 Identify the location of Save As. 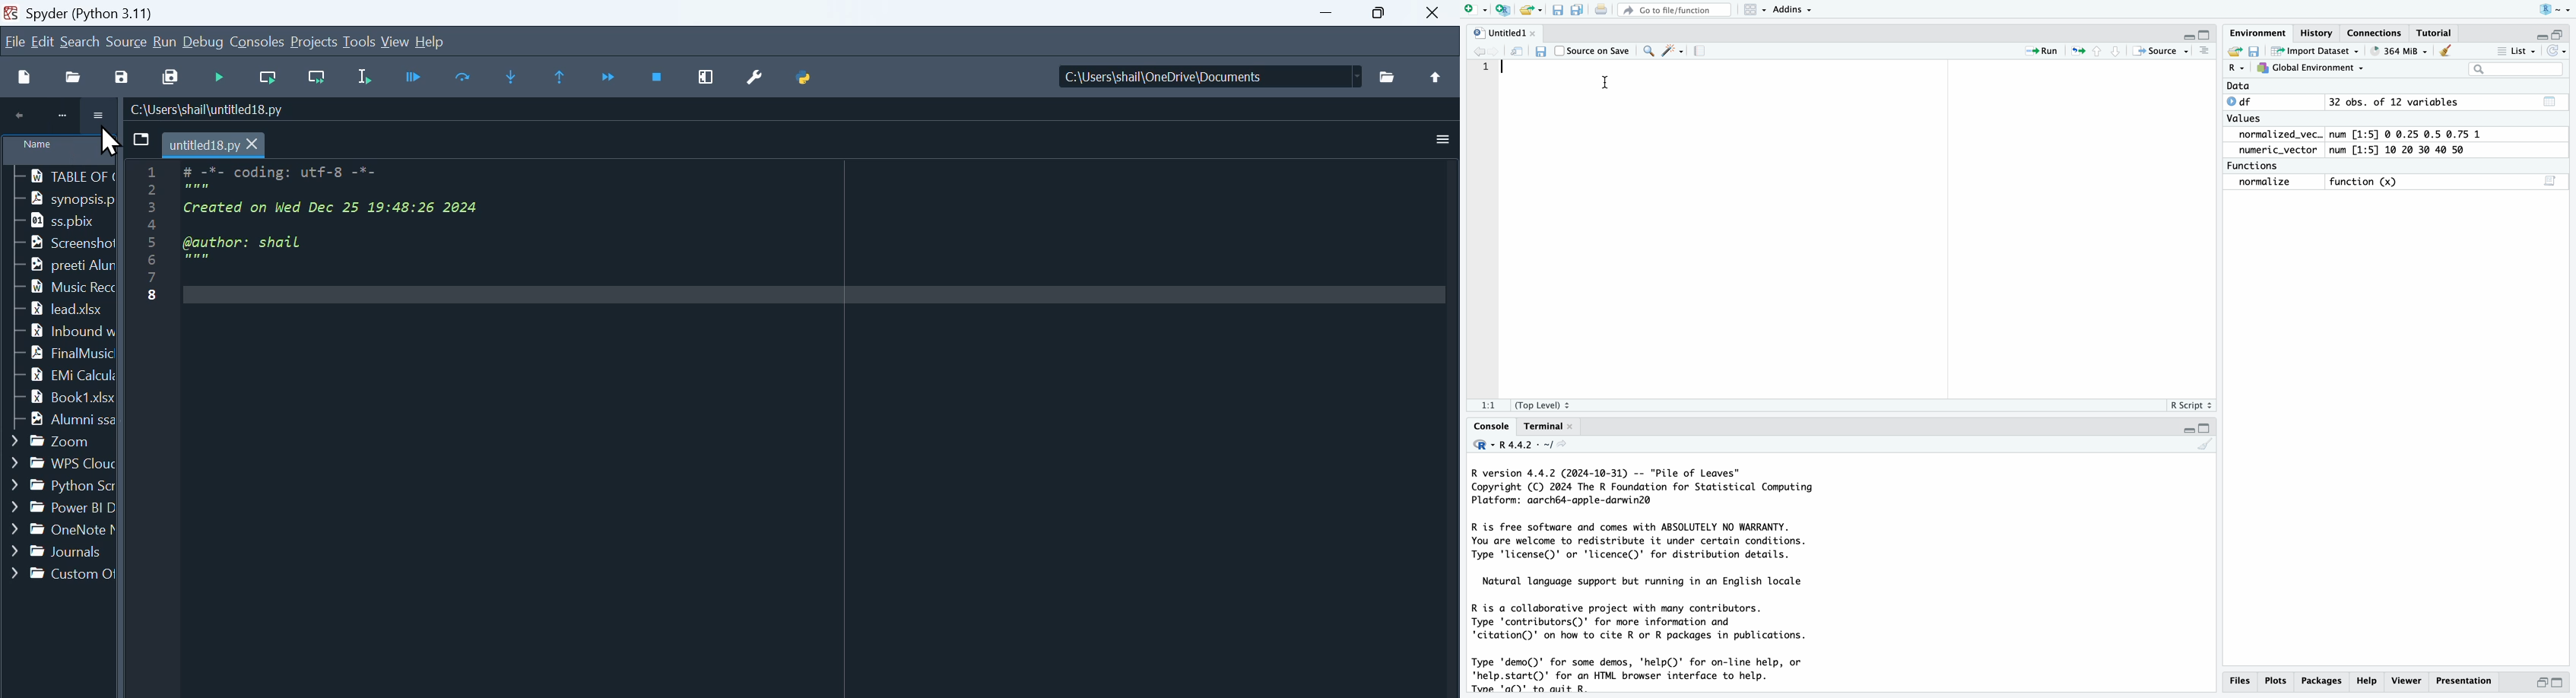
(1577, 10).